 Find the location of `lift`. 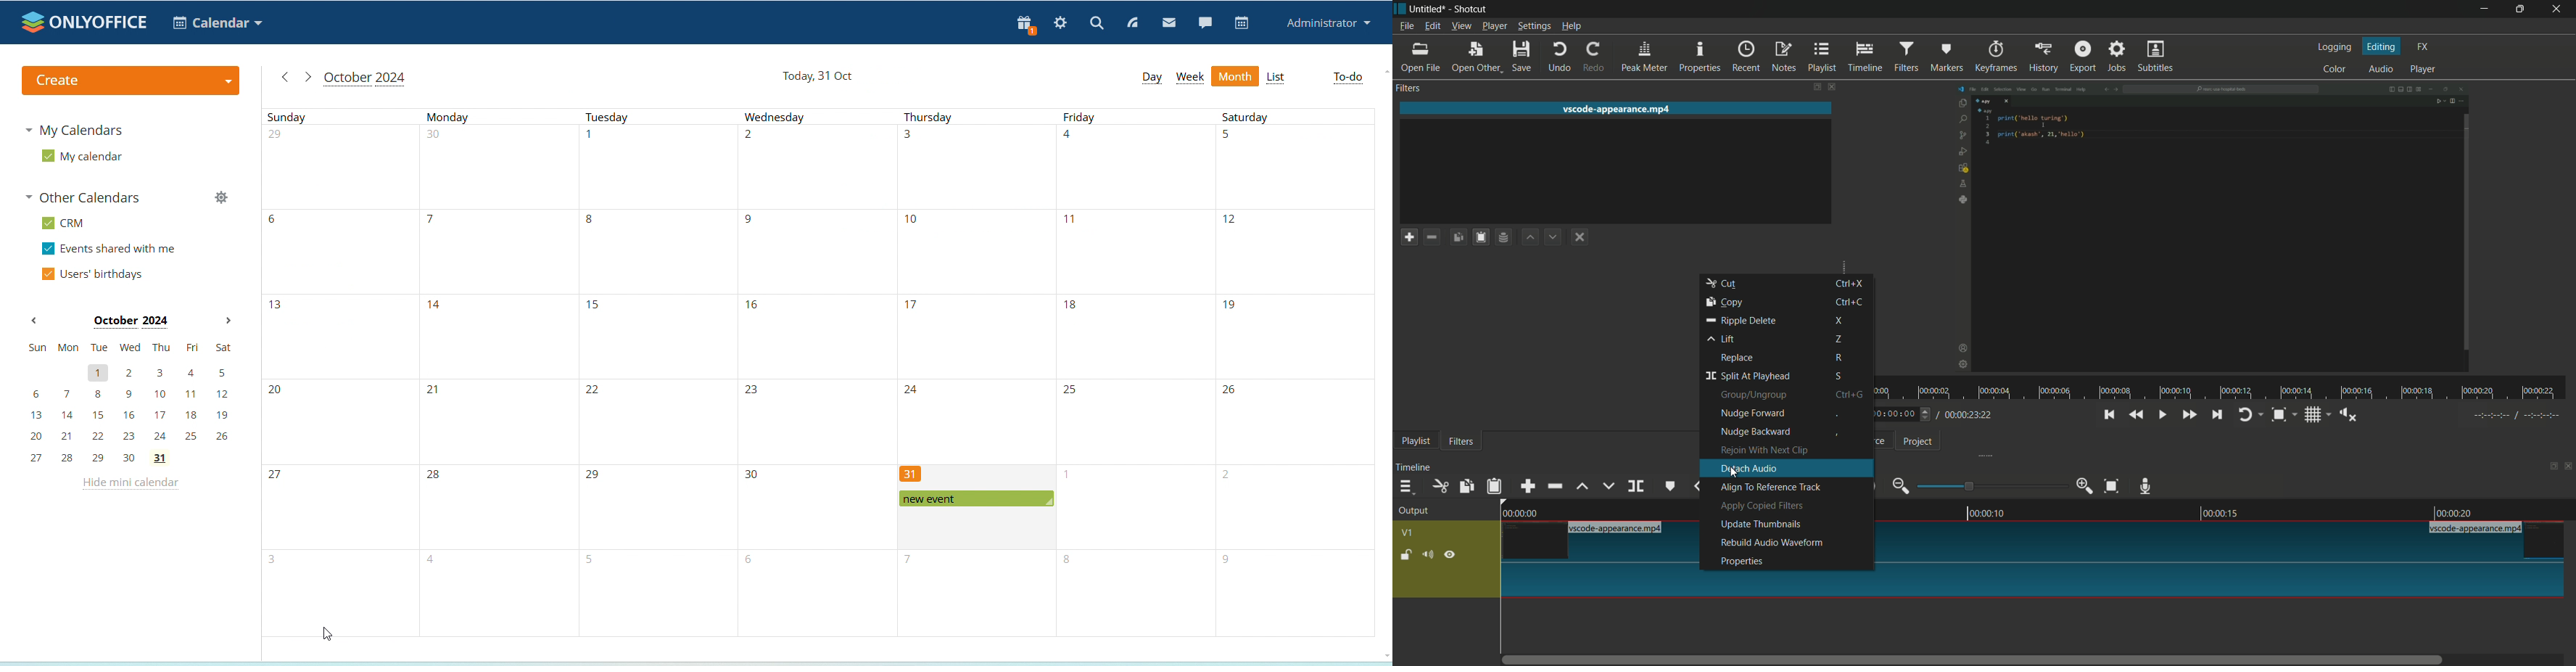

lift is located at coordinates (1580, 486).